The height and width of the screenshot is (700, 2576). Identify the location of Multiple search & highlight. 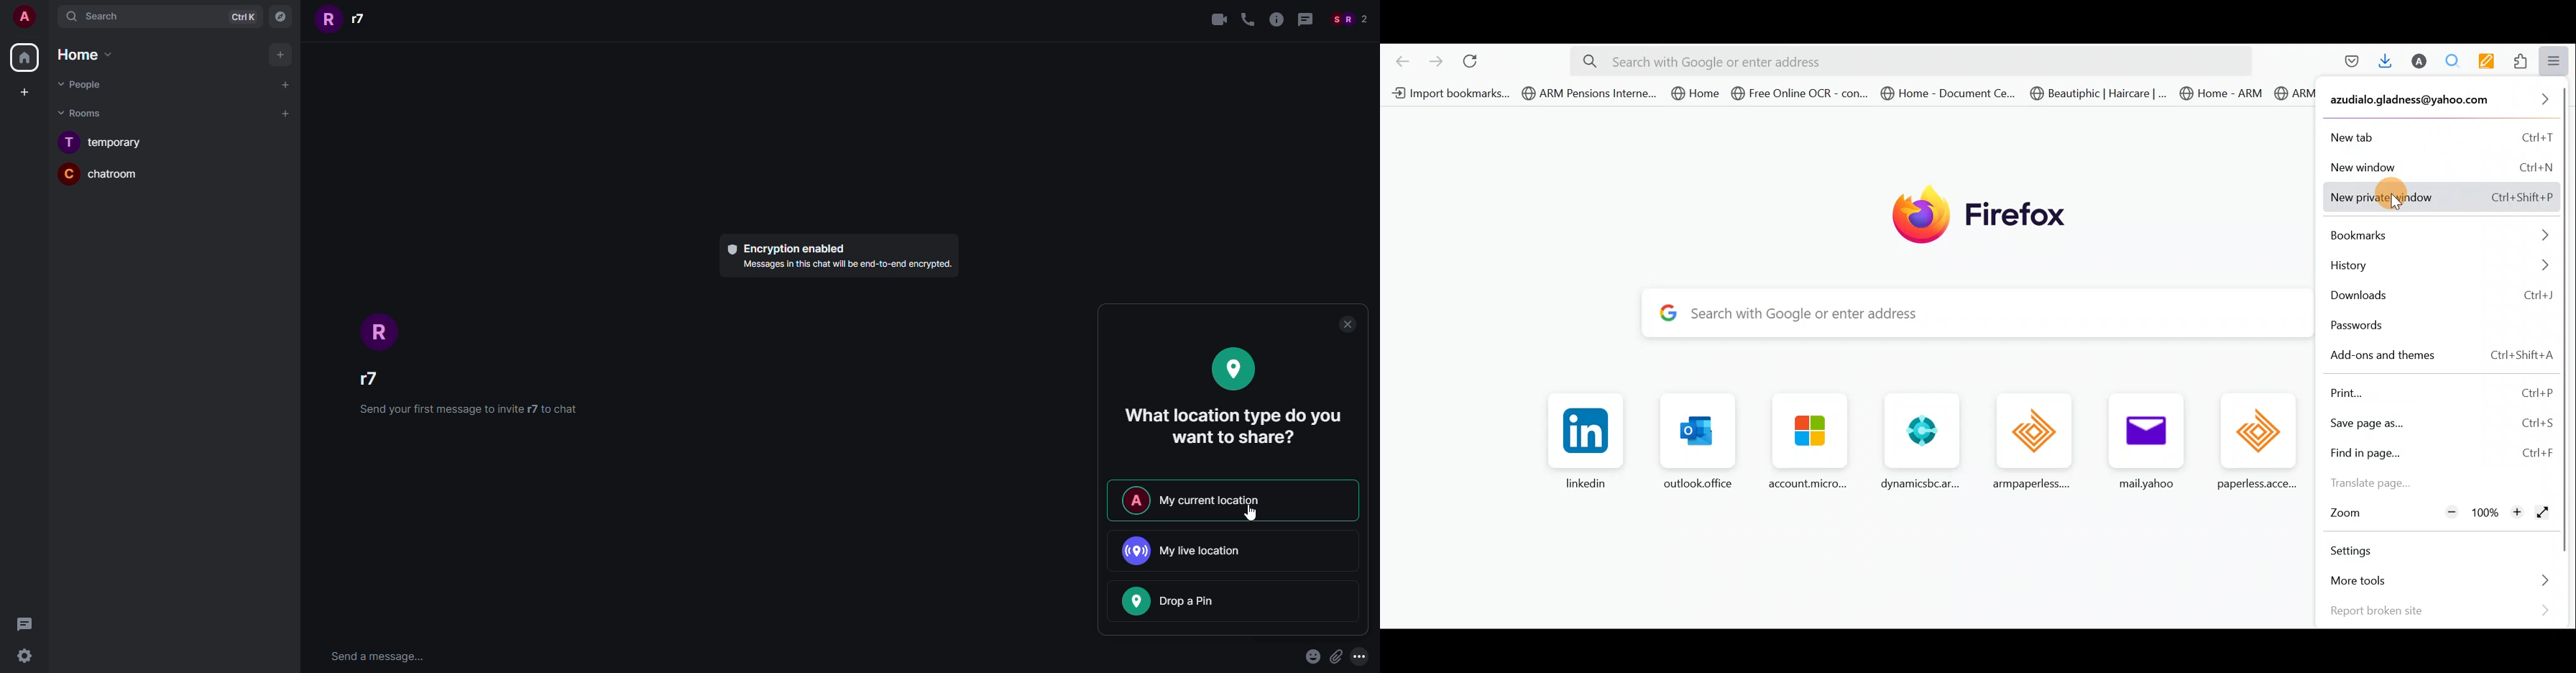
(2453, 61).